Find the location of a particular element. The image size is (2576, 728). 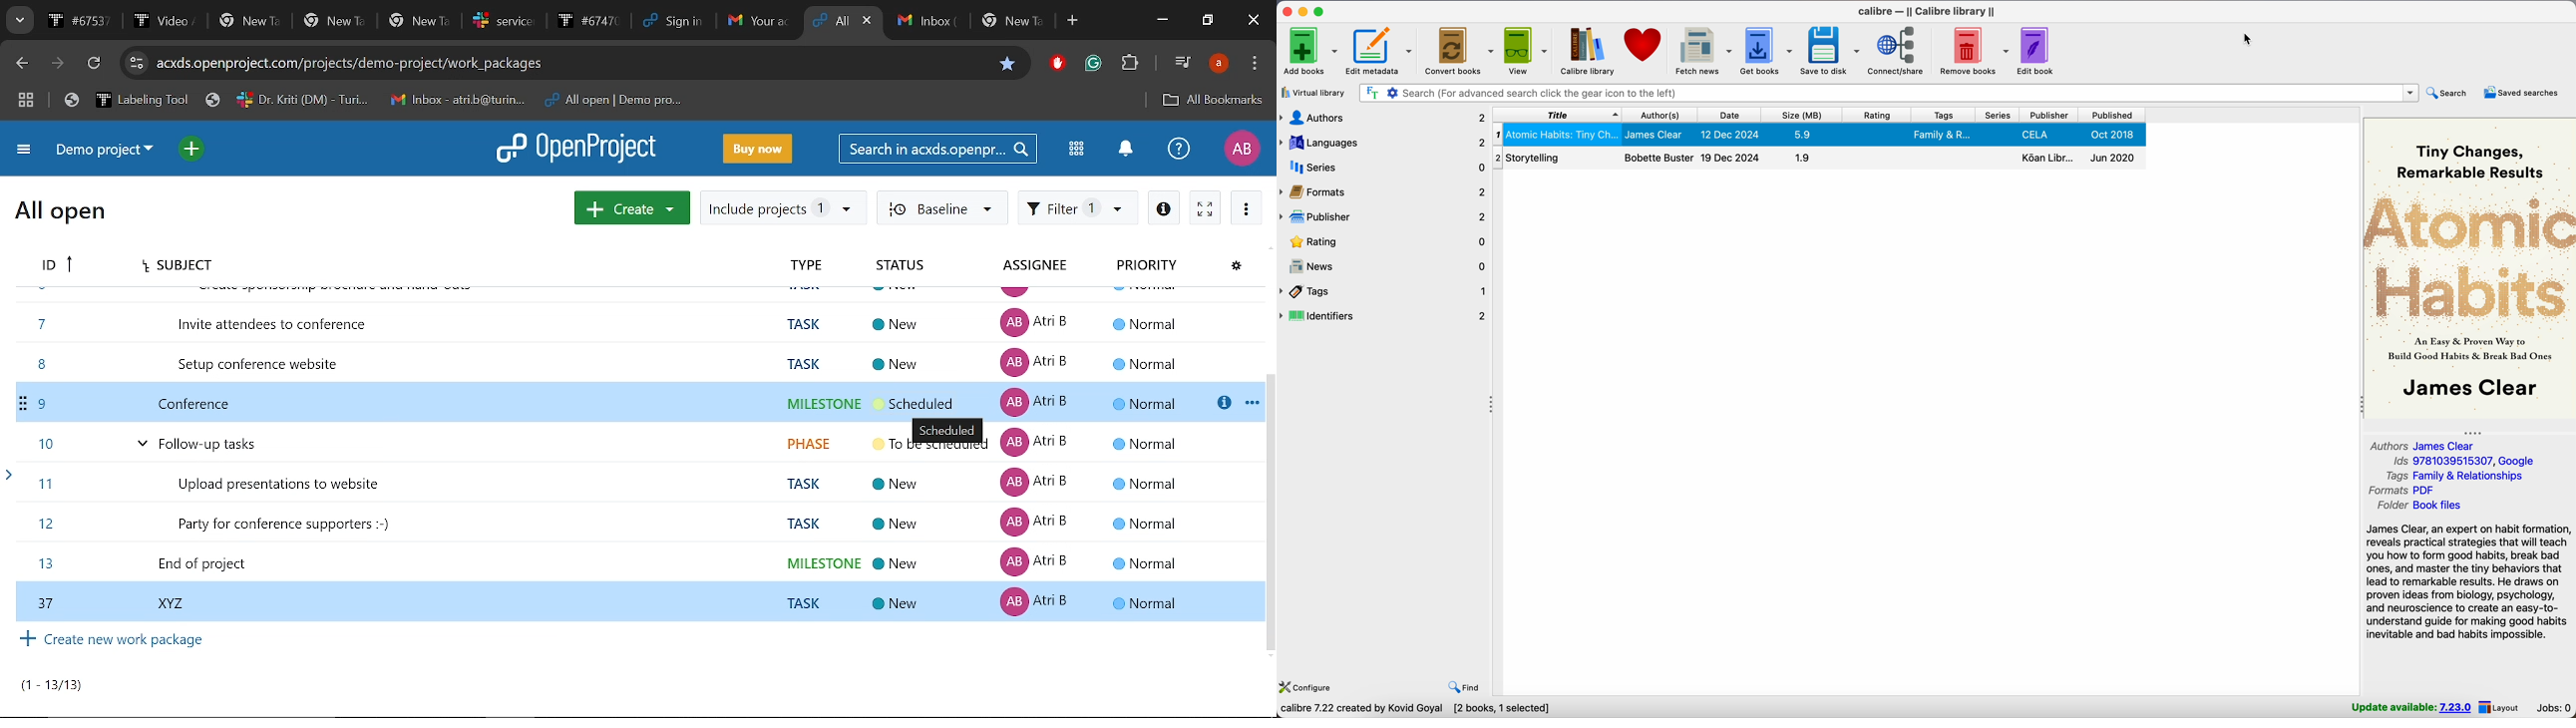

identifiers is located at coordinates (1385, 316).